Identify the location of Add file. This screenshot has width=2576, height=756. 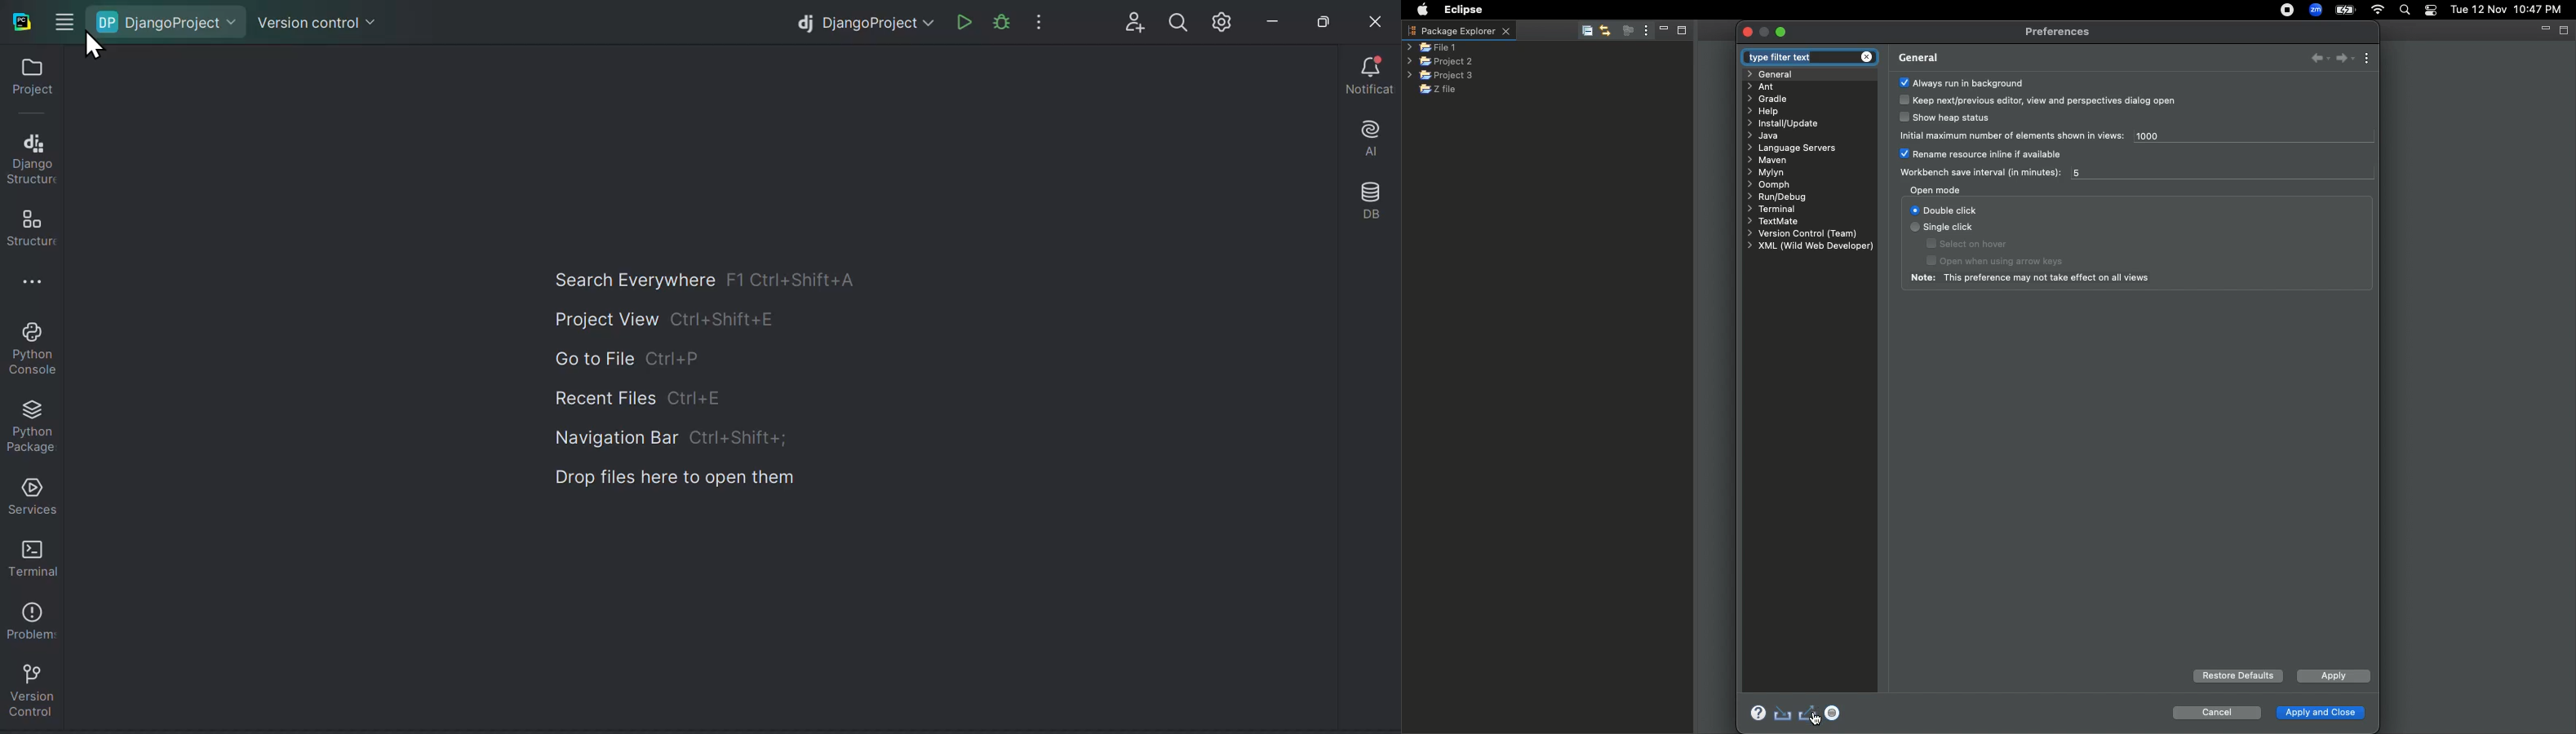
(1129, 20).